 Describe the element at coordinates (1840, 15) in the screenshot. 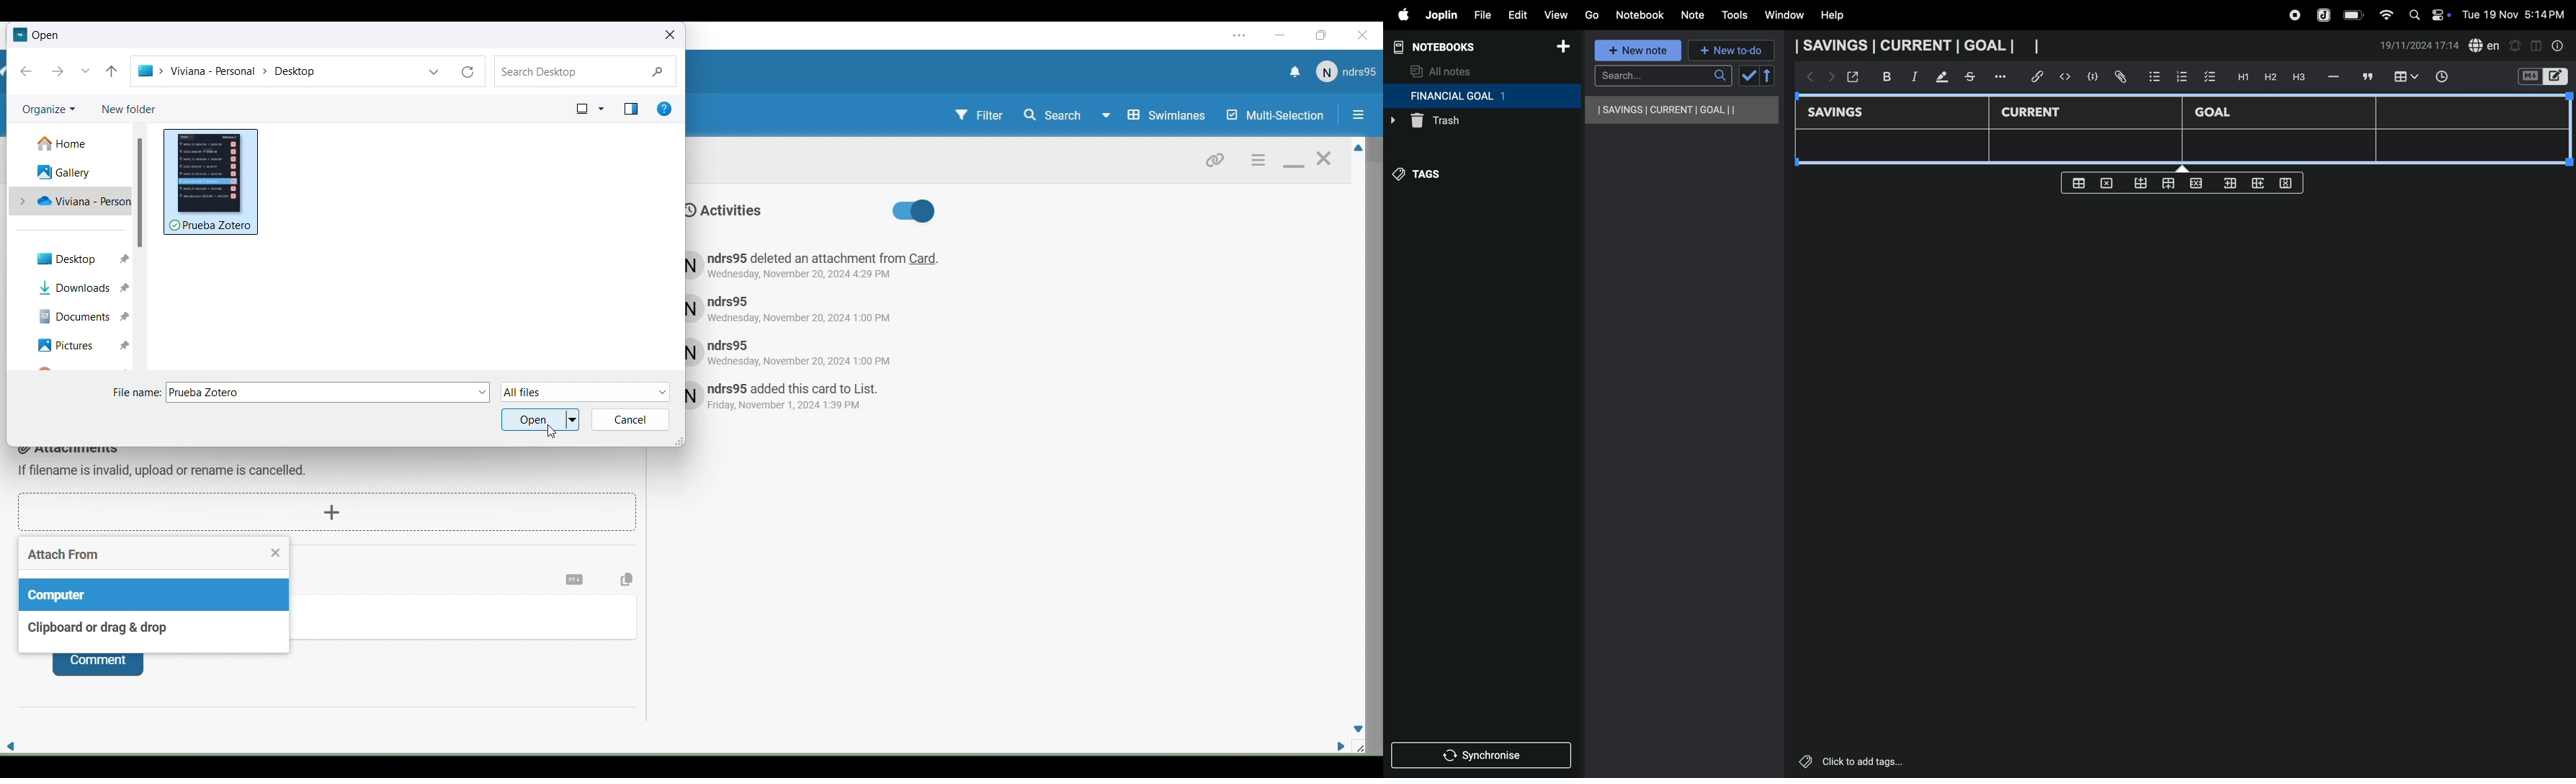

I see `help` at that location.